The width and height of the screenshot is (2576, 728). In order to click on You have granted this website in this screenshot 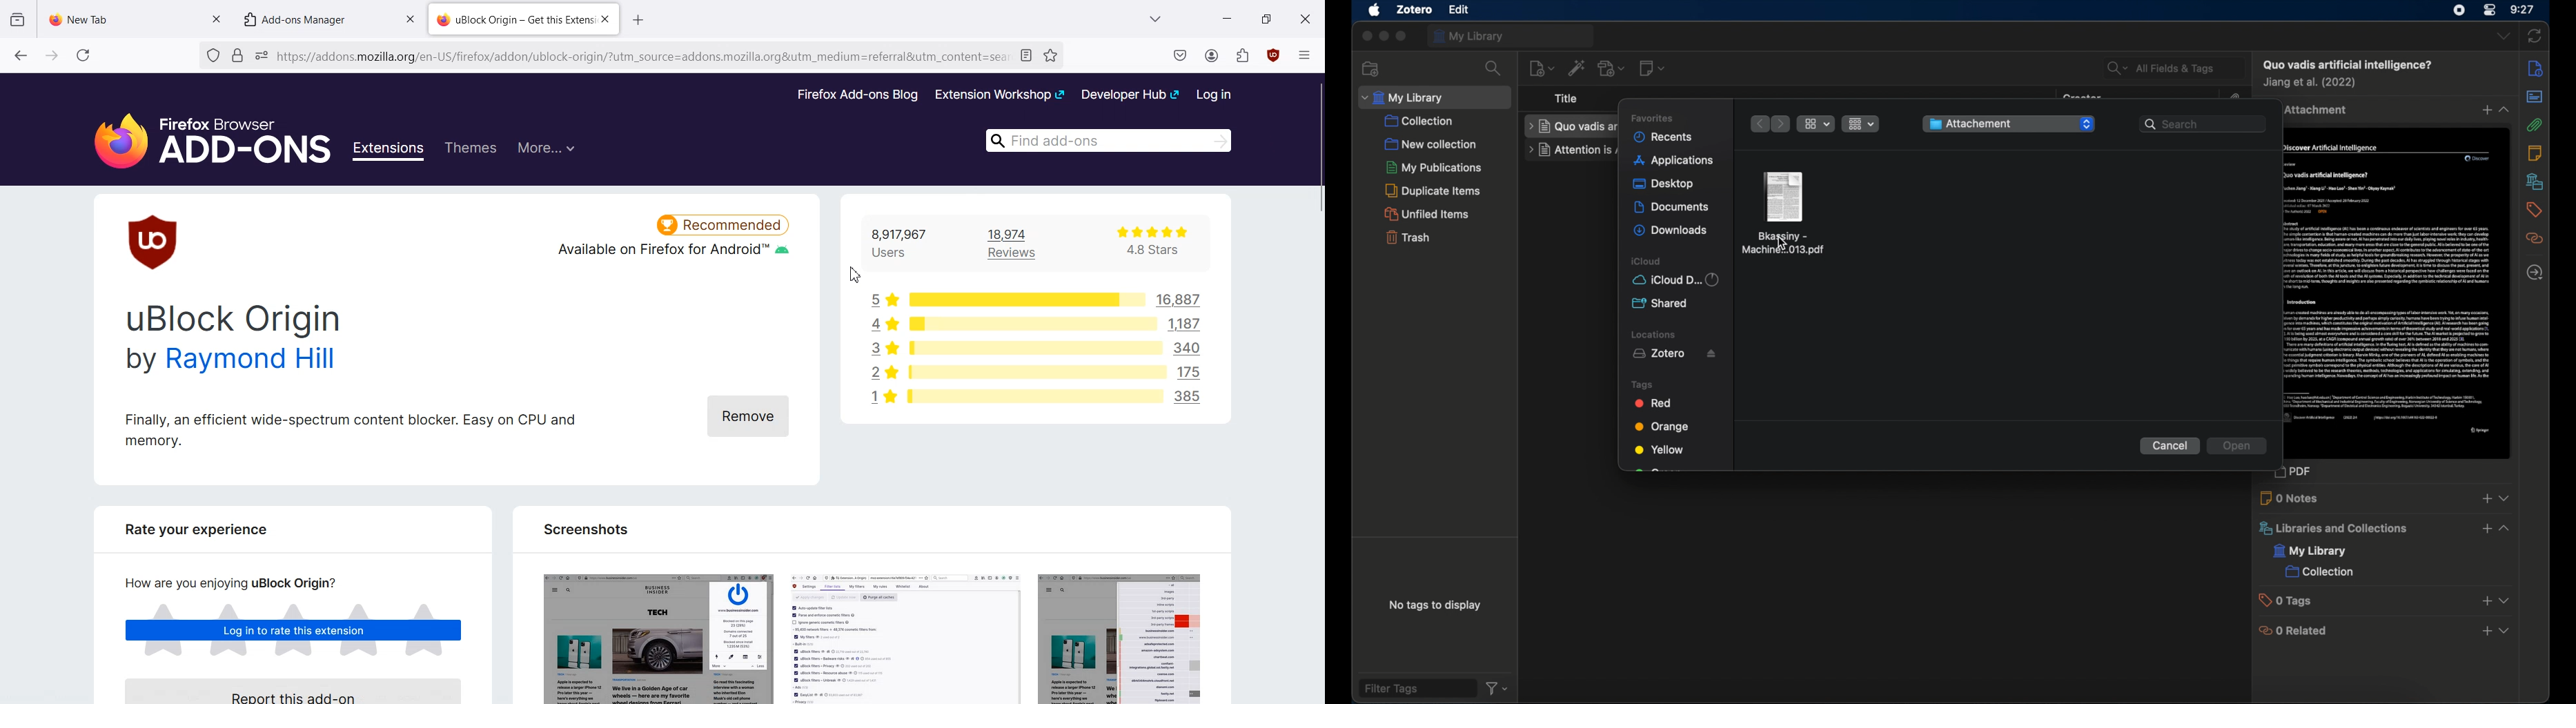, I will do `click(261, 55)`.